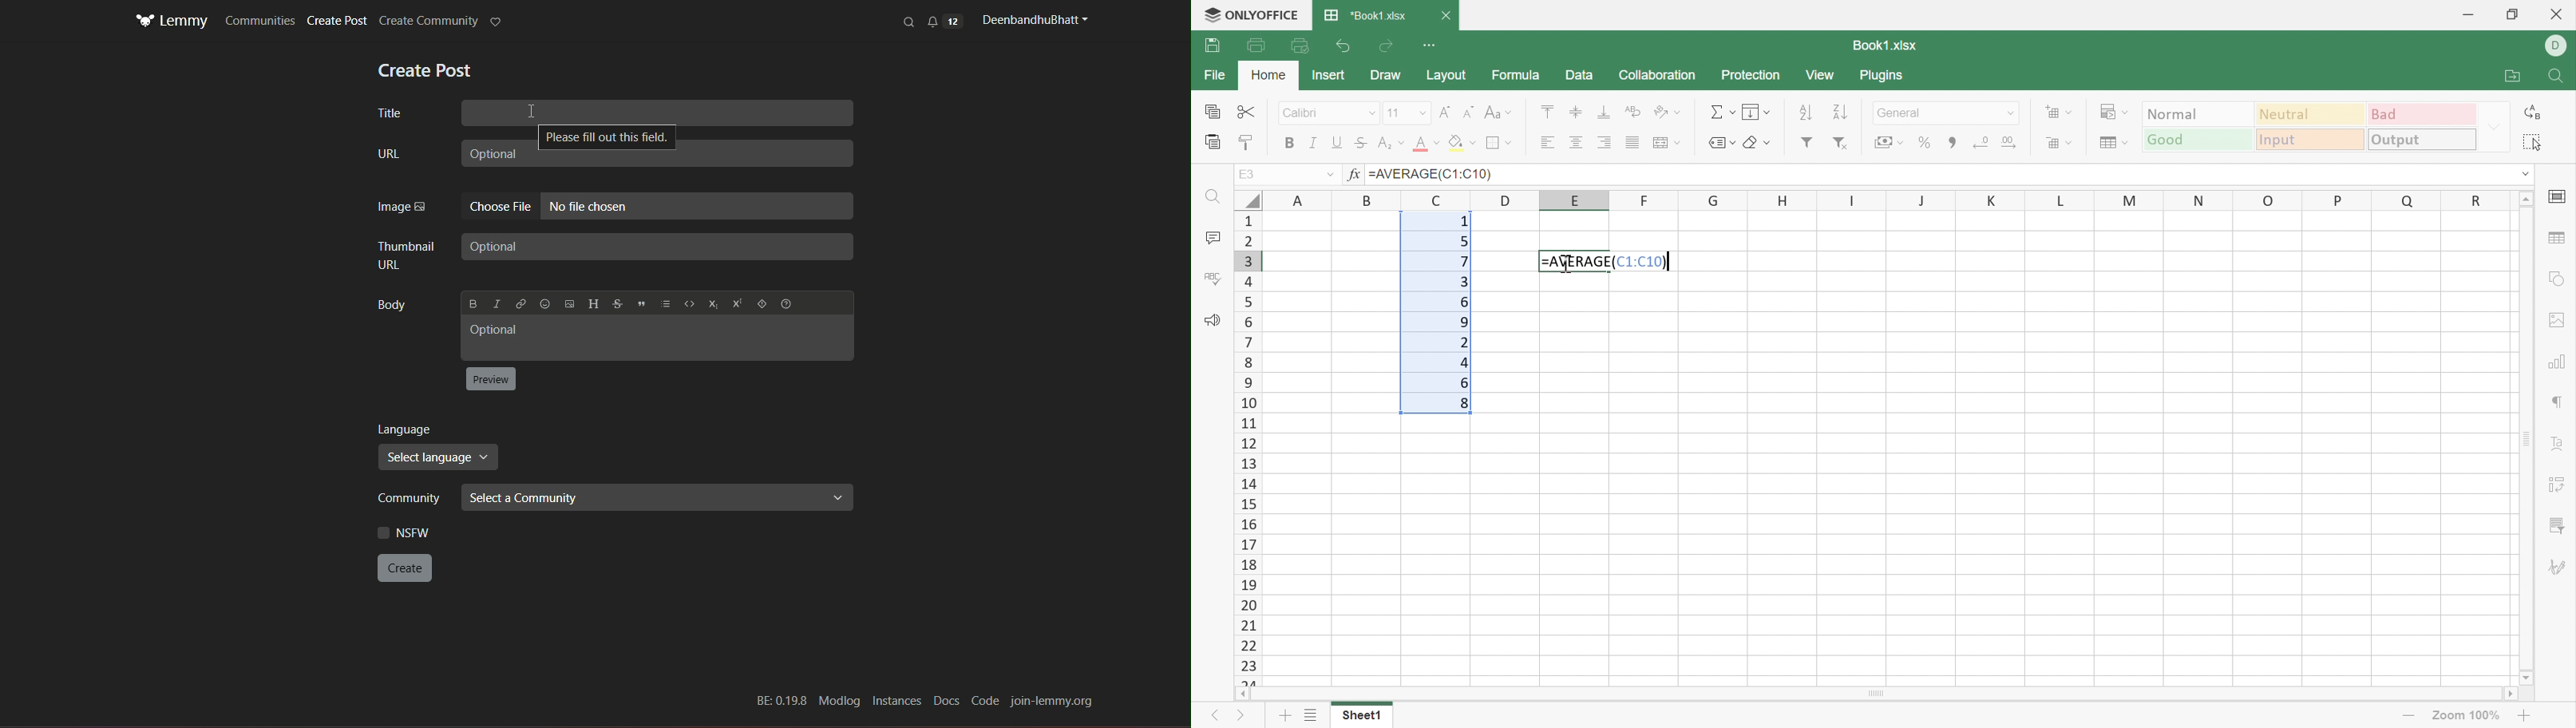 The height and width of the screenshot is (728, 2576). What do you see at coordinates (1211, 113) in the screenshot?
I see `Copy` at bounding box center [1211, 113].